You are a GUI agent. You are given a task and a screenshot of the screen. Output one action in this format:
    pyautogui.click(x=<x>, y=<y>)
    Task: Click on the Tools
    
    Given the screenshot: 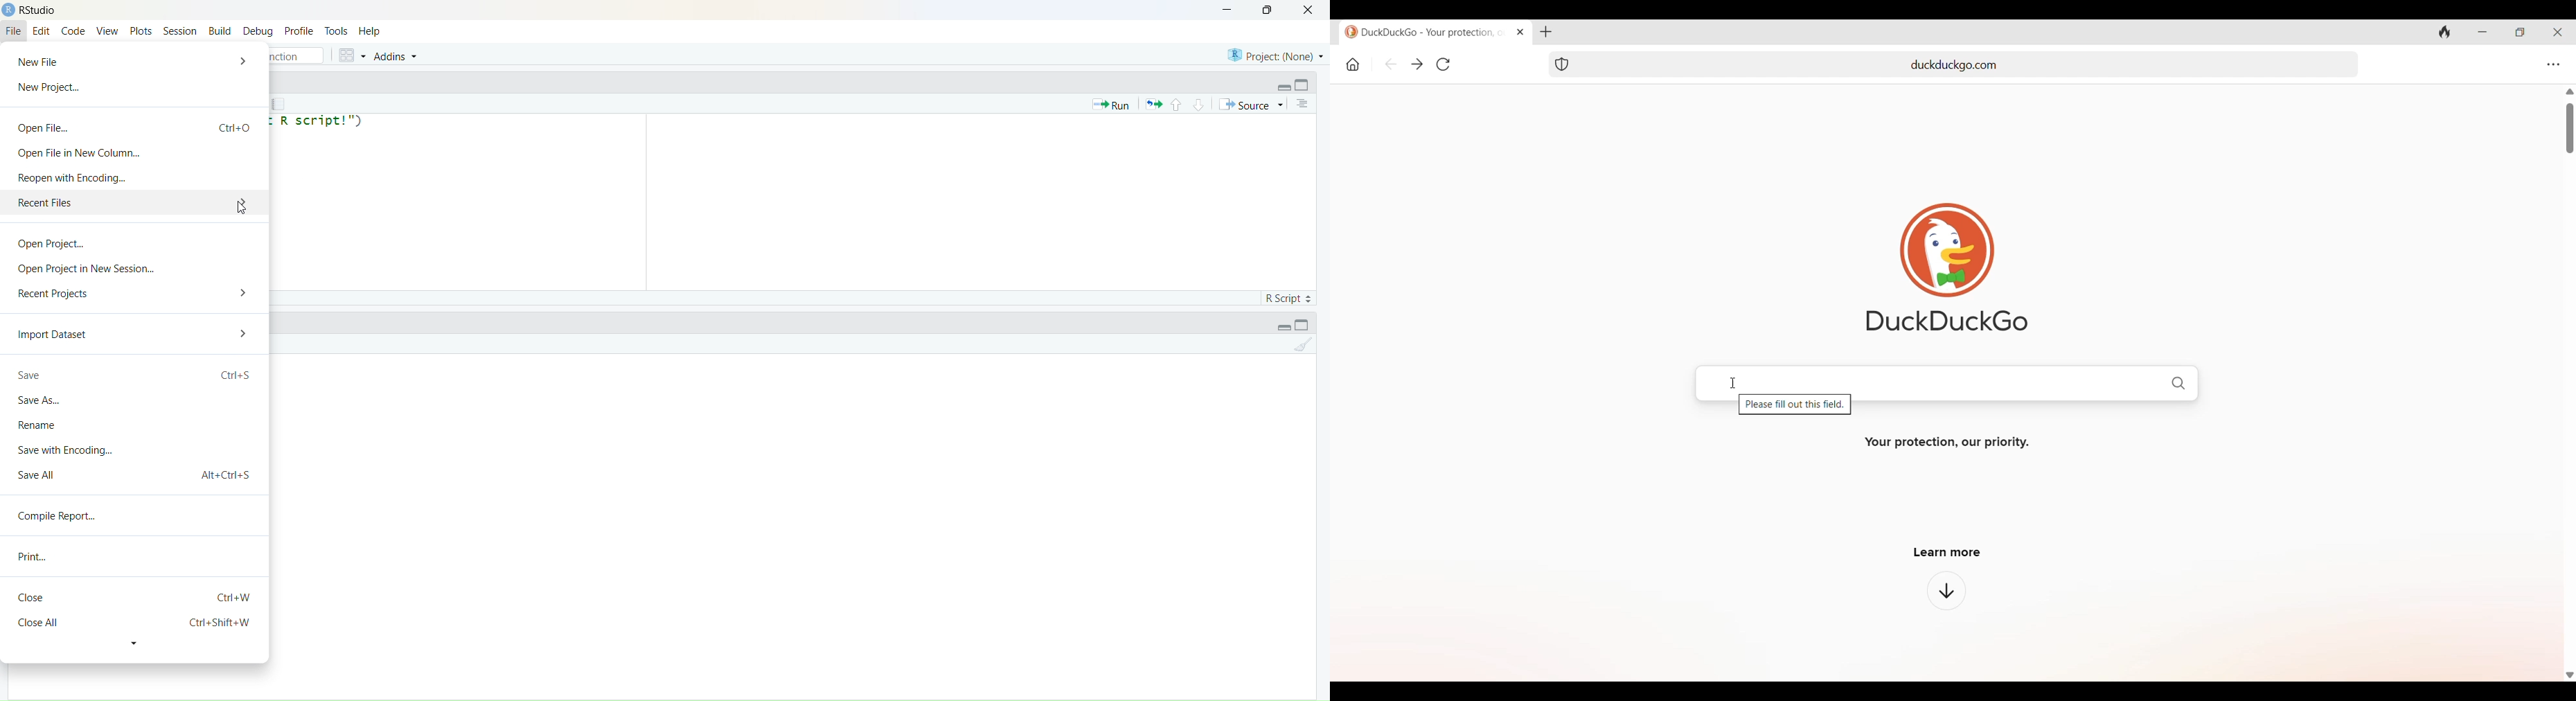 What is the action you would take?
    pyautogui.click(x=337, y=30)
    